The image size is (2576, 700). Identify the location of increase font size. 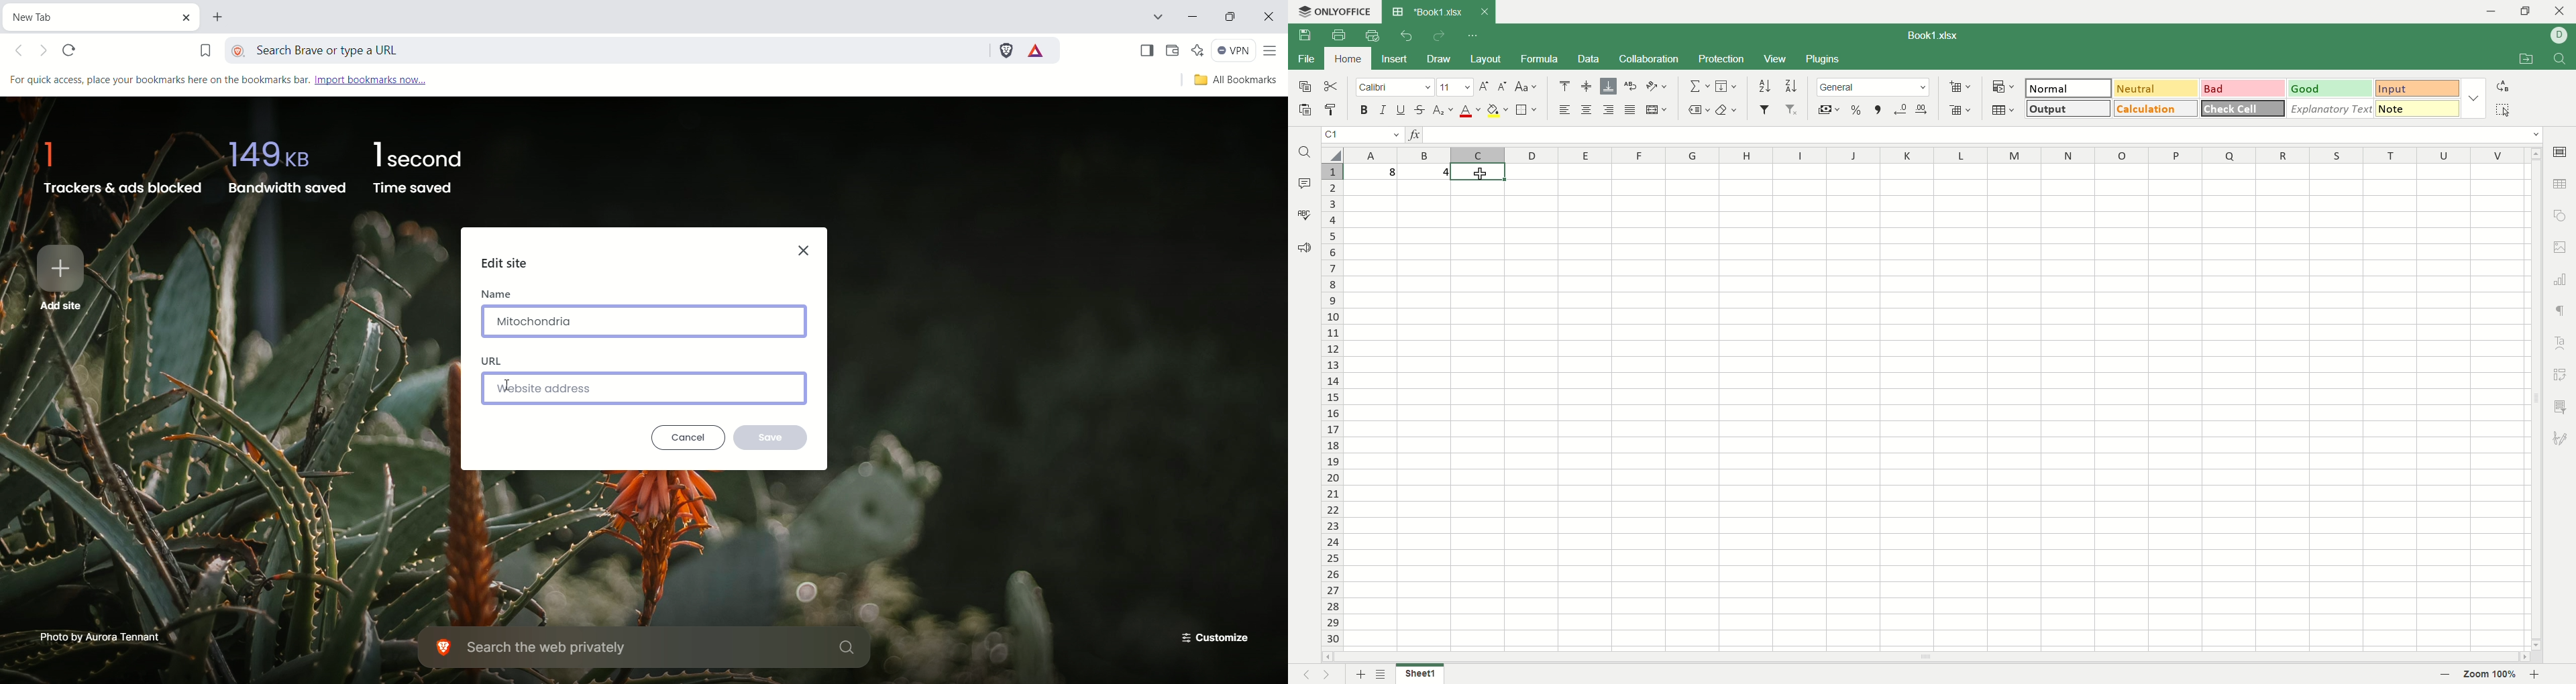
(1484, 86).